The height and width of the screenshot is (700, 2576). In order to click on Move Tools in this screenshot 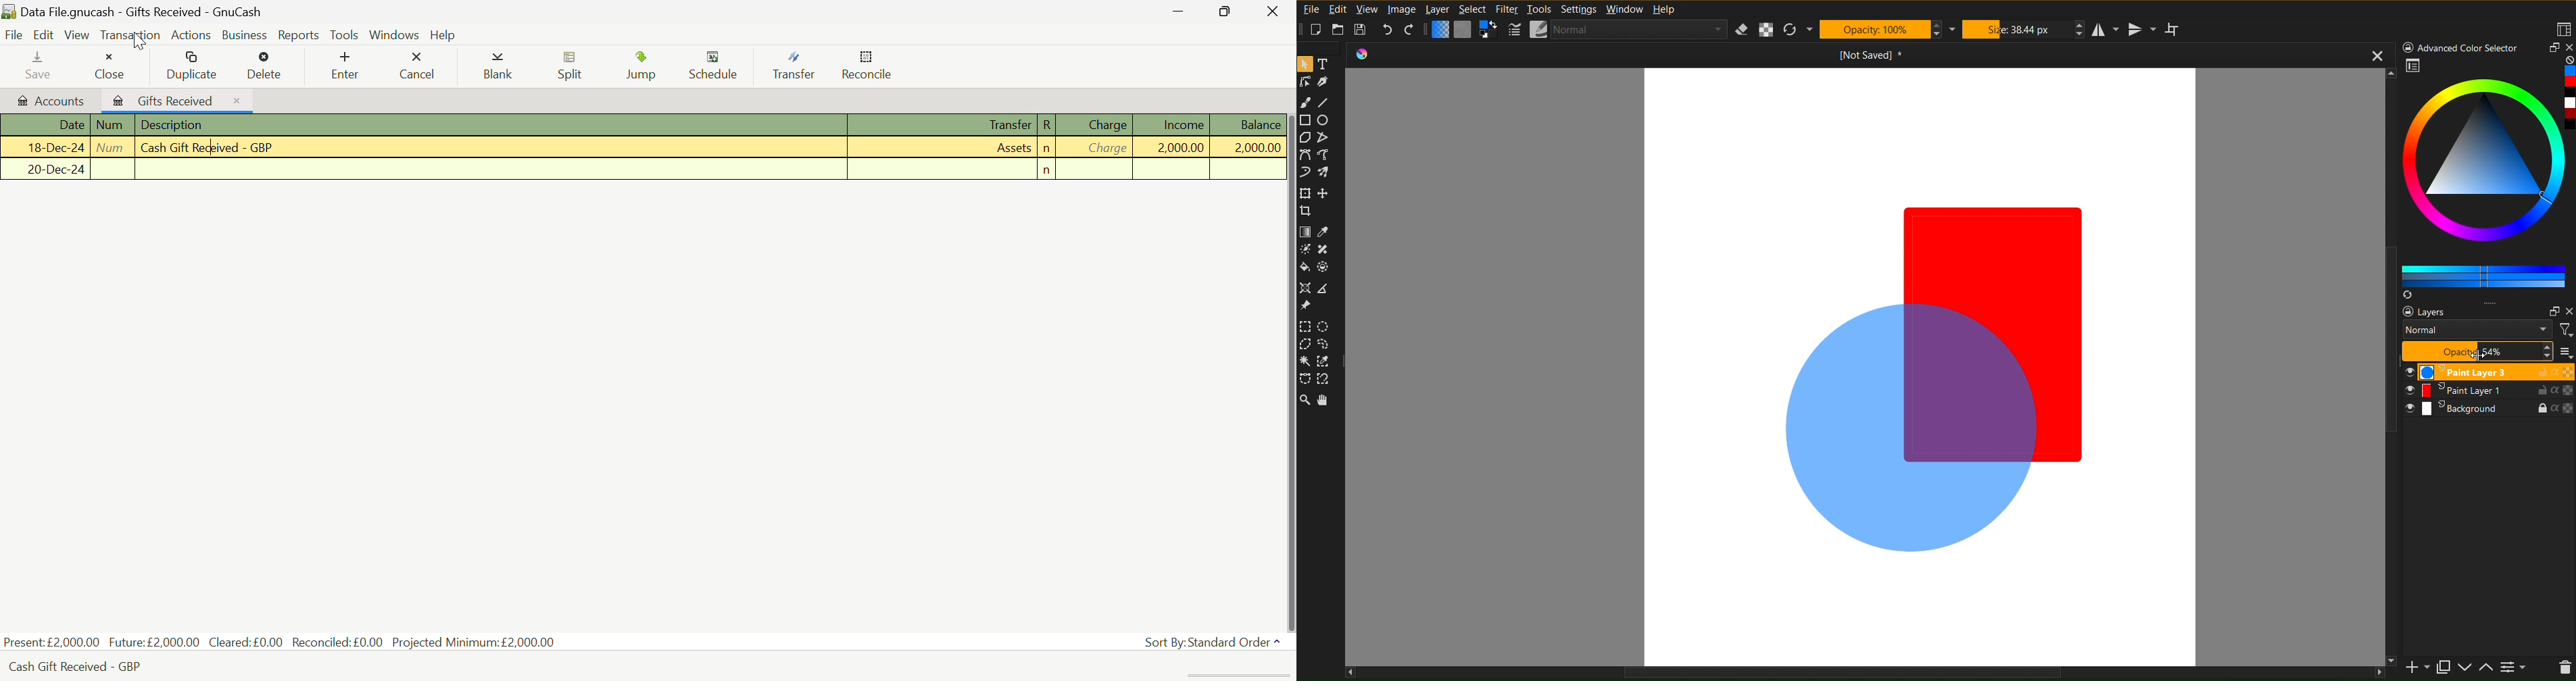, I will do `click(1305, 194)`.